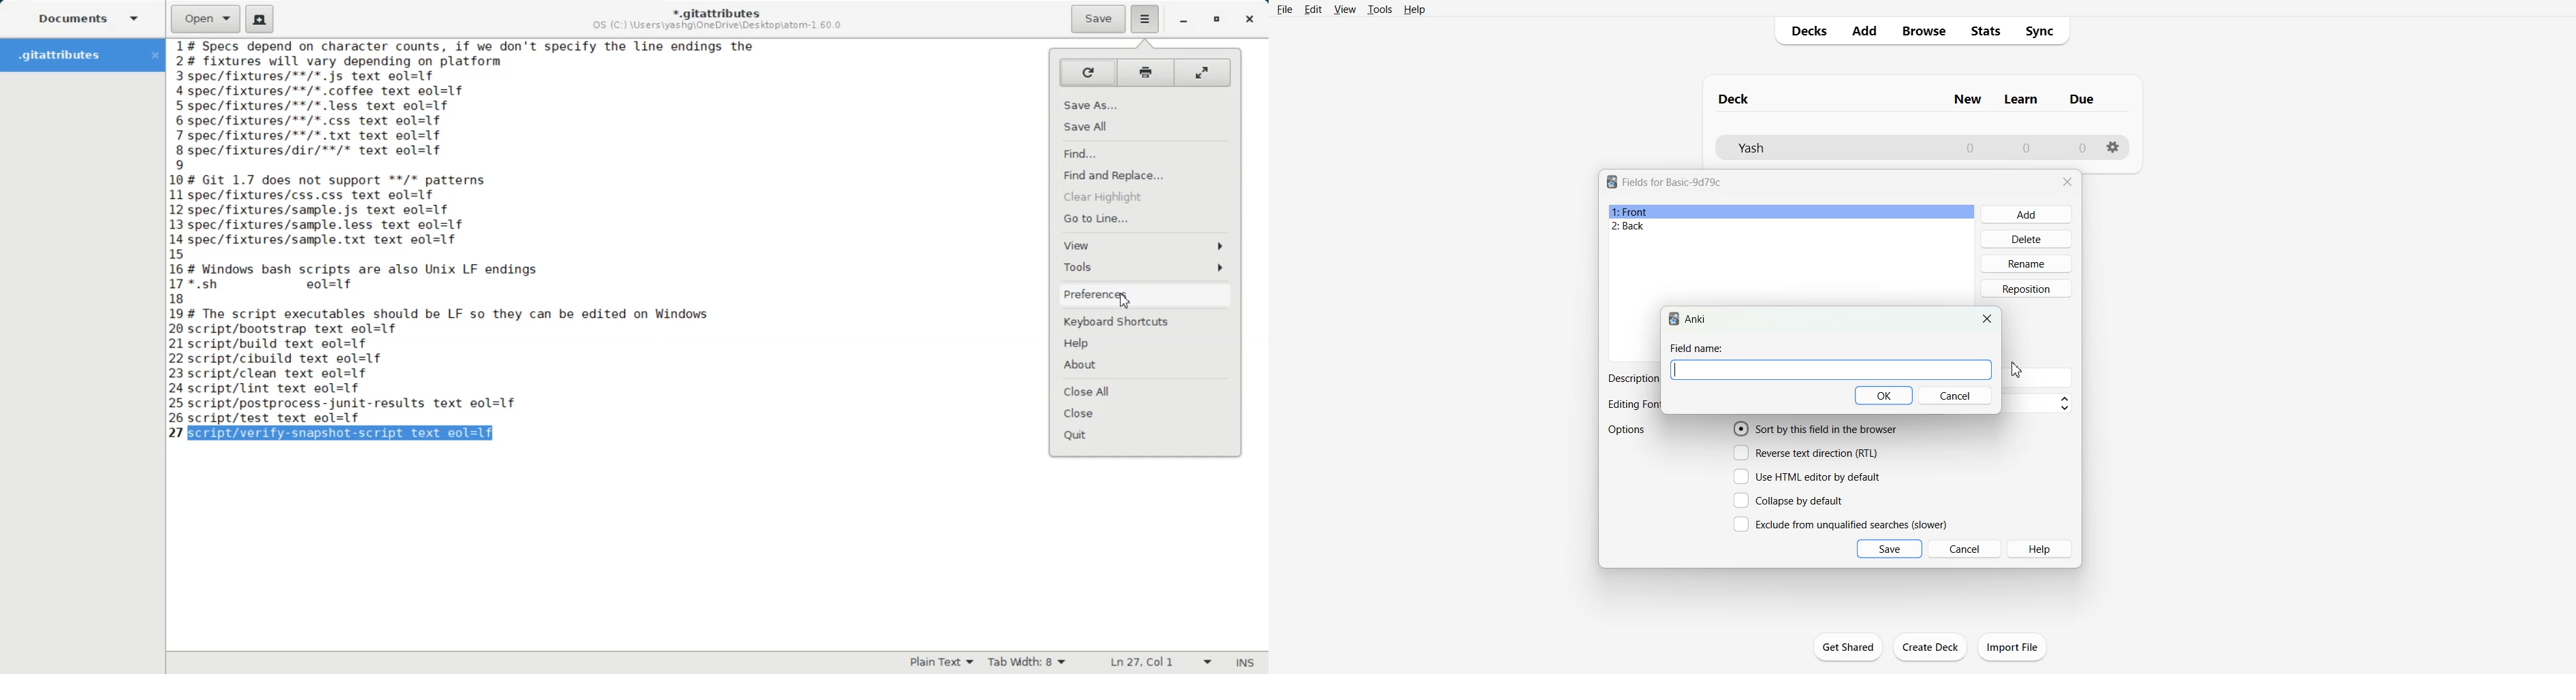 The image size is (2576, 700). What do you see at coordinates (2027, 263) in the screenshot?
I see `Rename` at bounding box center [2027, 263].